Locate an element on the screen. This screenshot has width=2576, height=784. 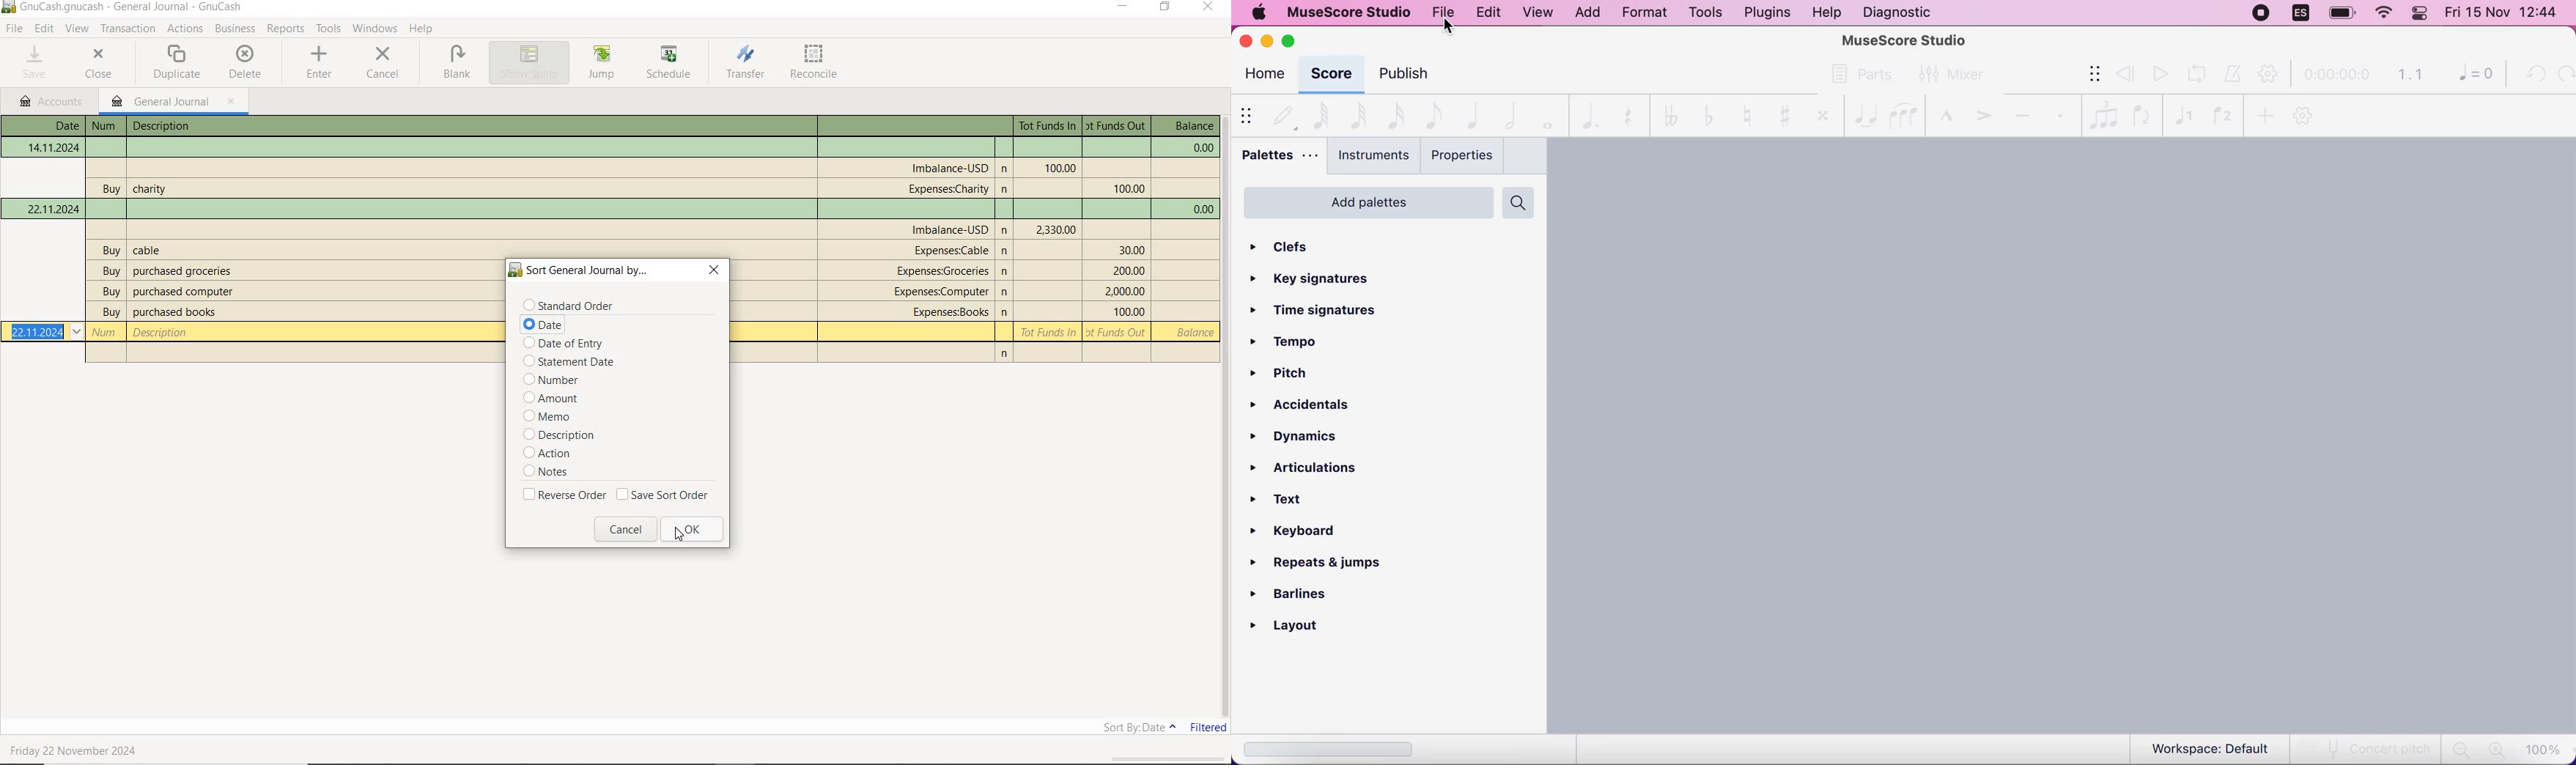
description is located at coordinates (183, 292).